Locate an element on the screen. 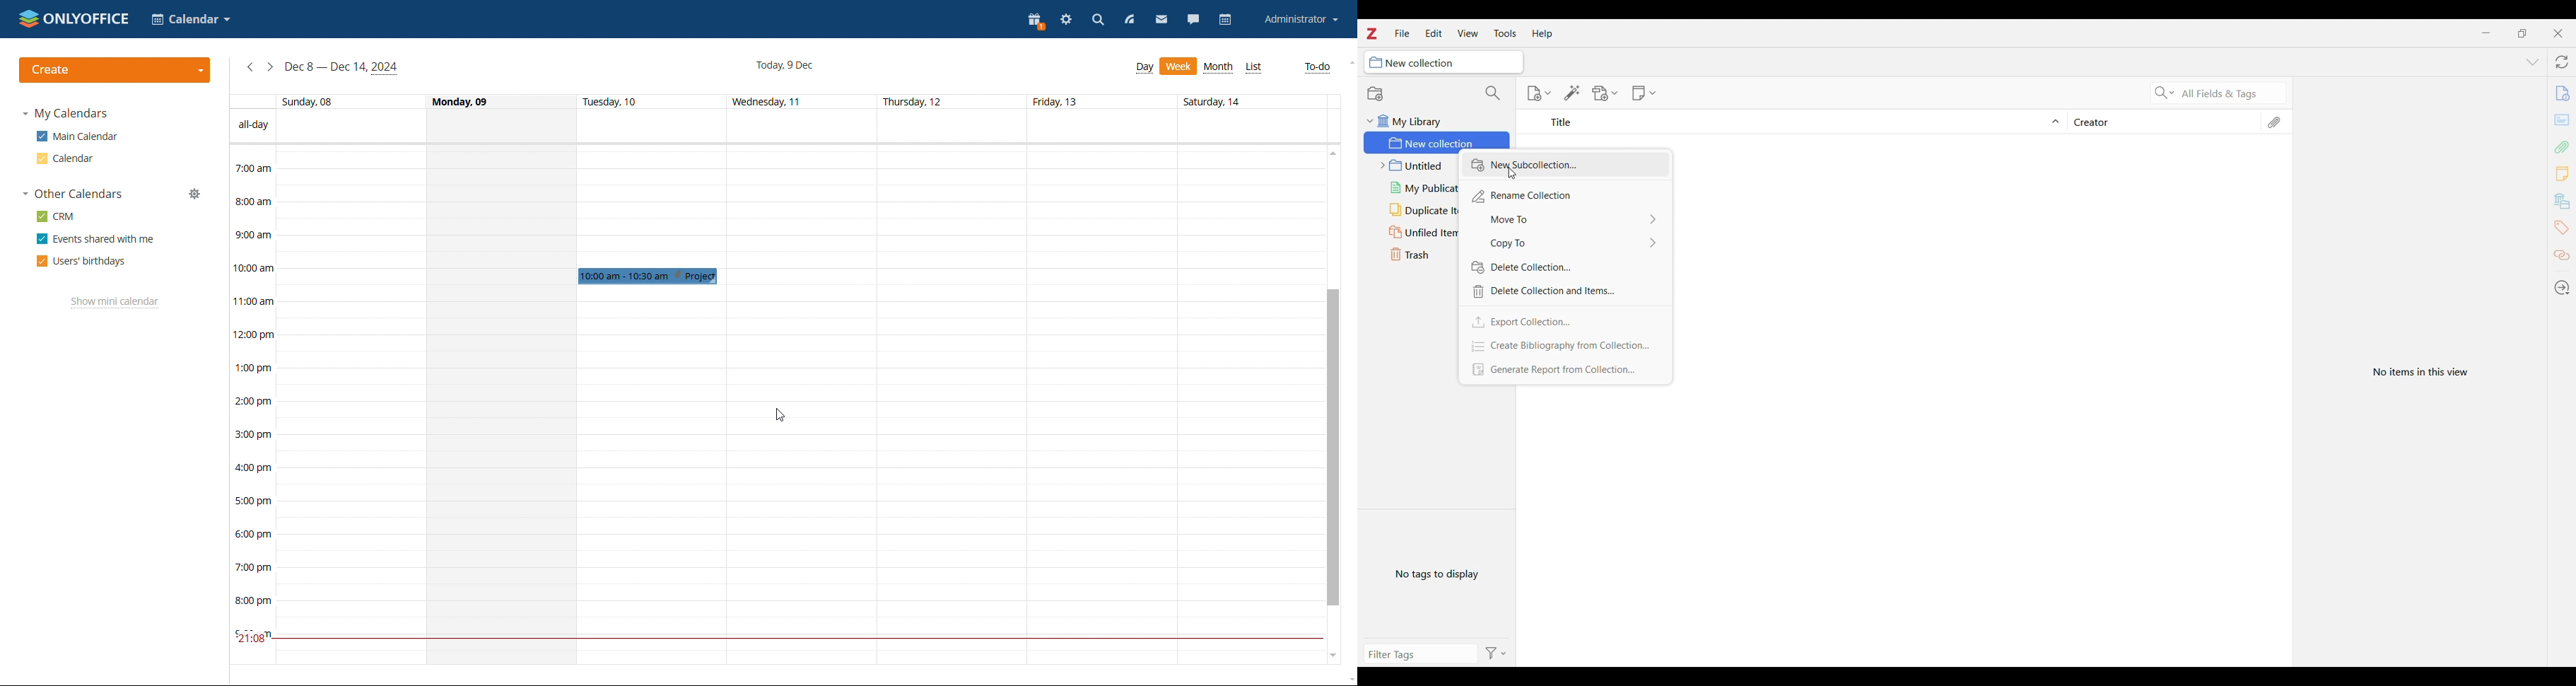  New item options is located at coordinates (1538, 93).